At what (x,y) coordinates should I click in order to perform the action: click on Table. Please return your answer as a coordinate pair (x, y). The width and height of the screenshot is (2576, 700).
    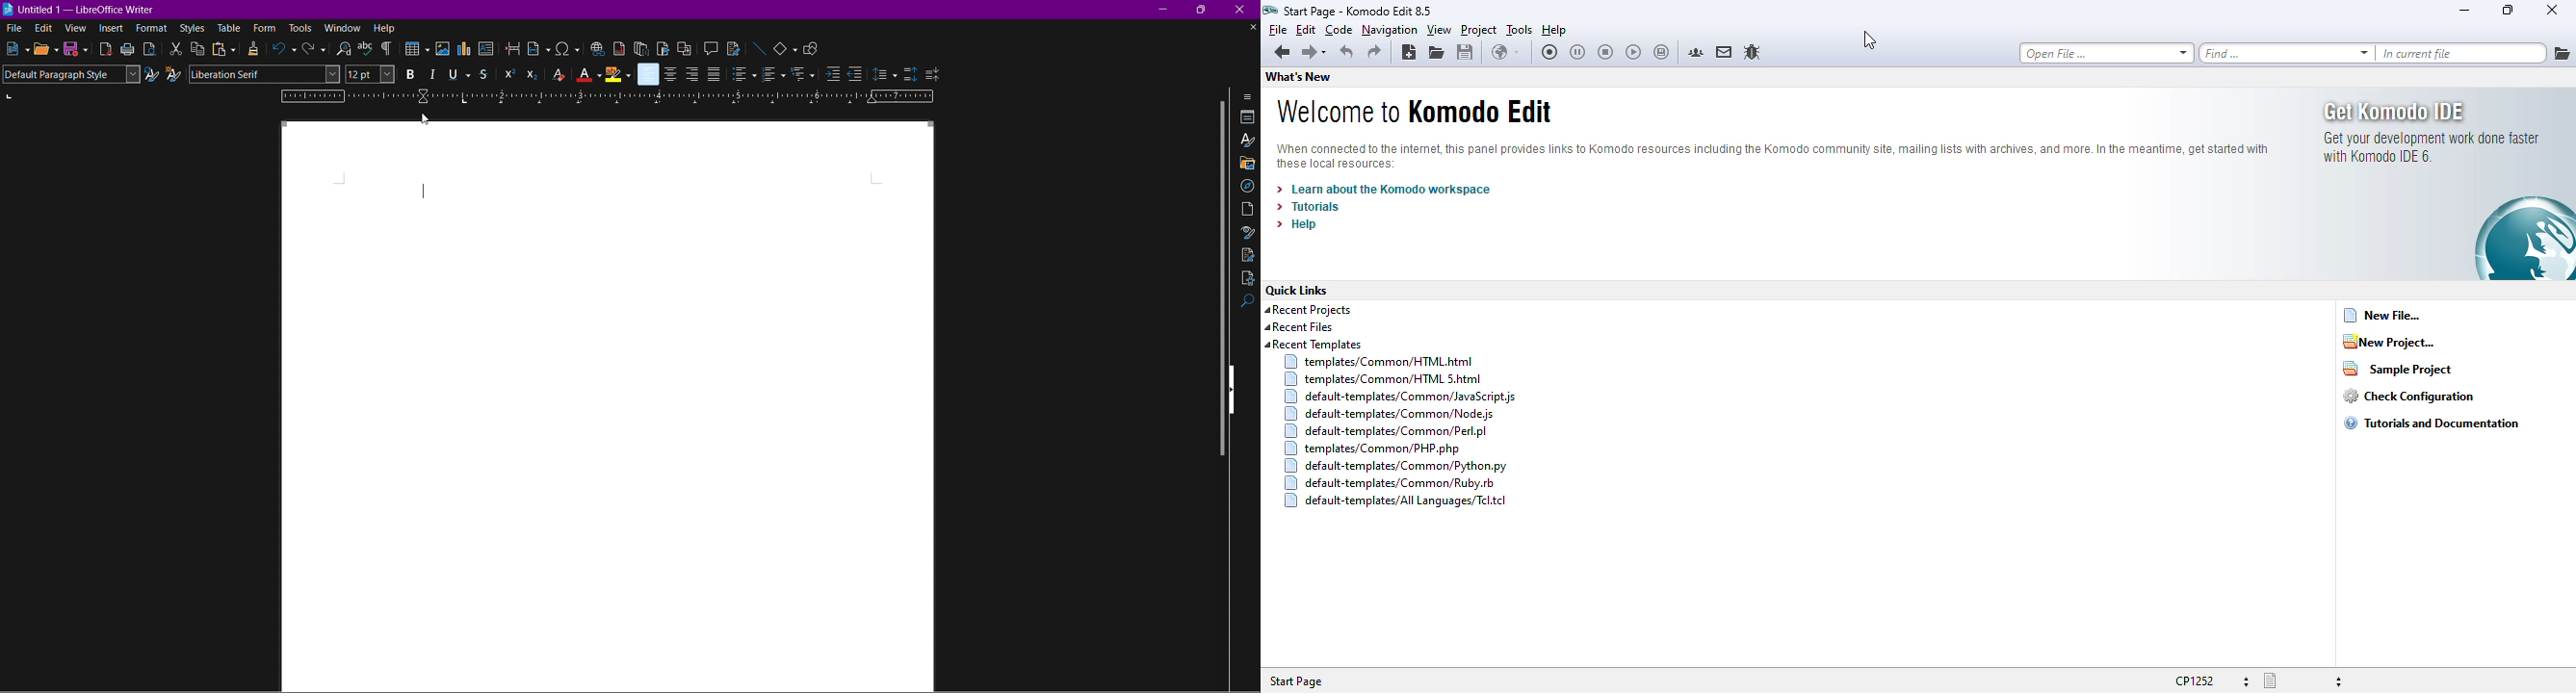
    Looking at the image, I should click on (416, 50).